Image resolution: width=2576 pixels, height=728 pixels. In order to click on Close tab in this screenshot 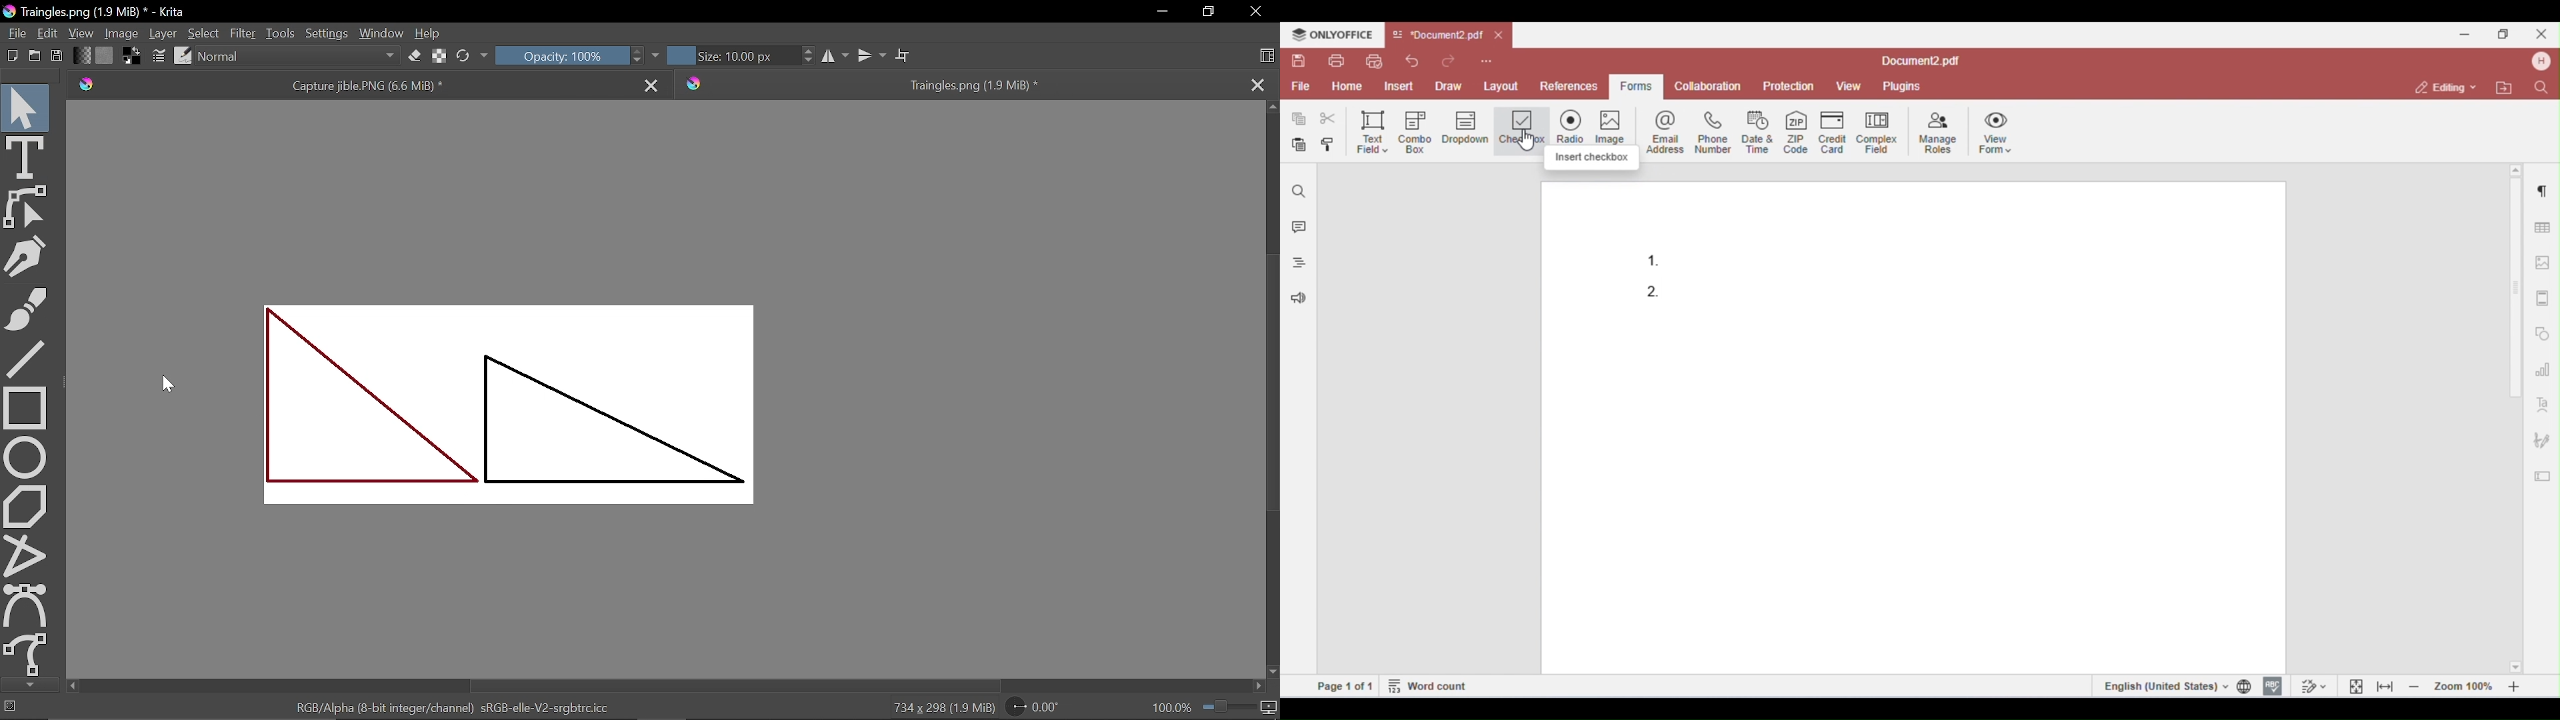, I will do `click(1258, 84)`.